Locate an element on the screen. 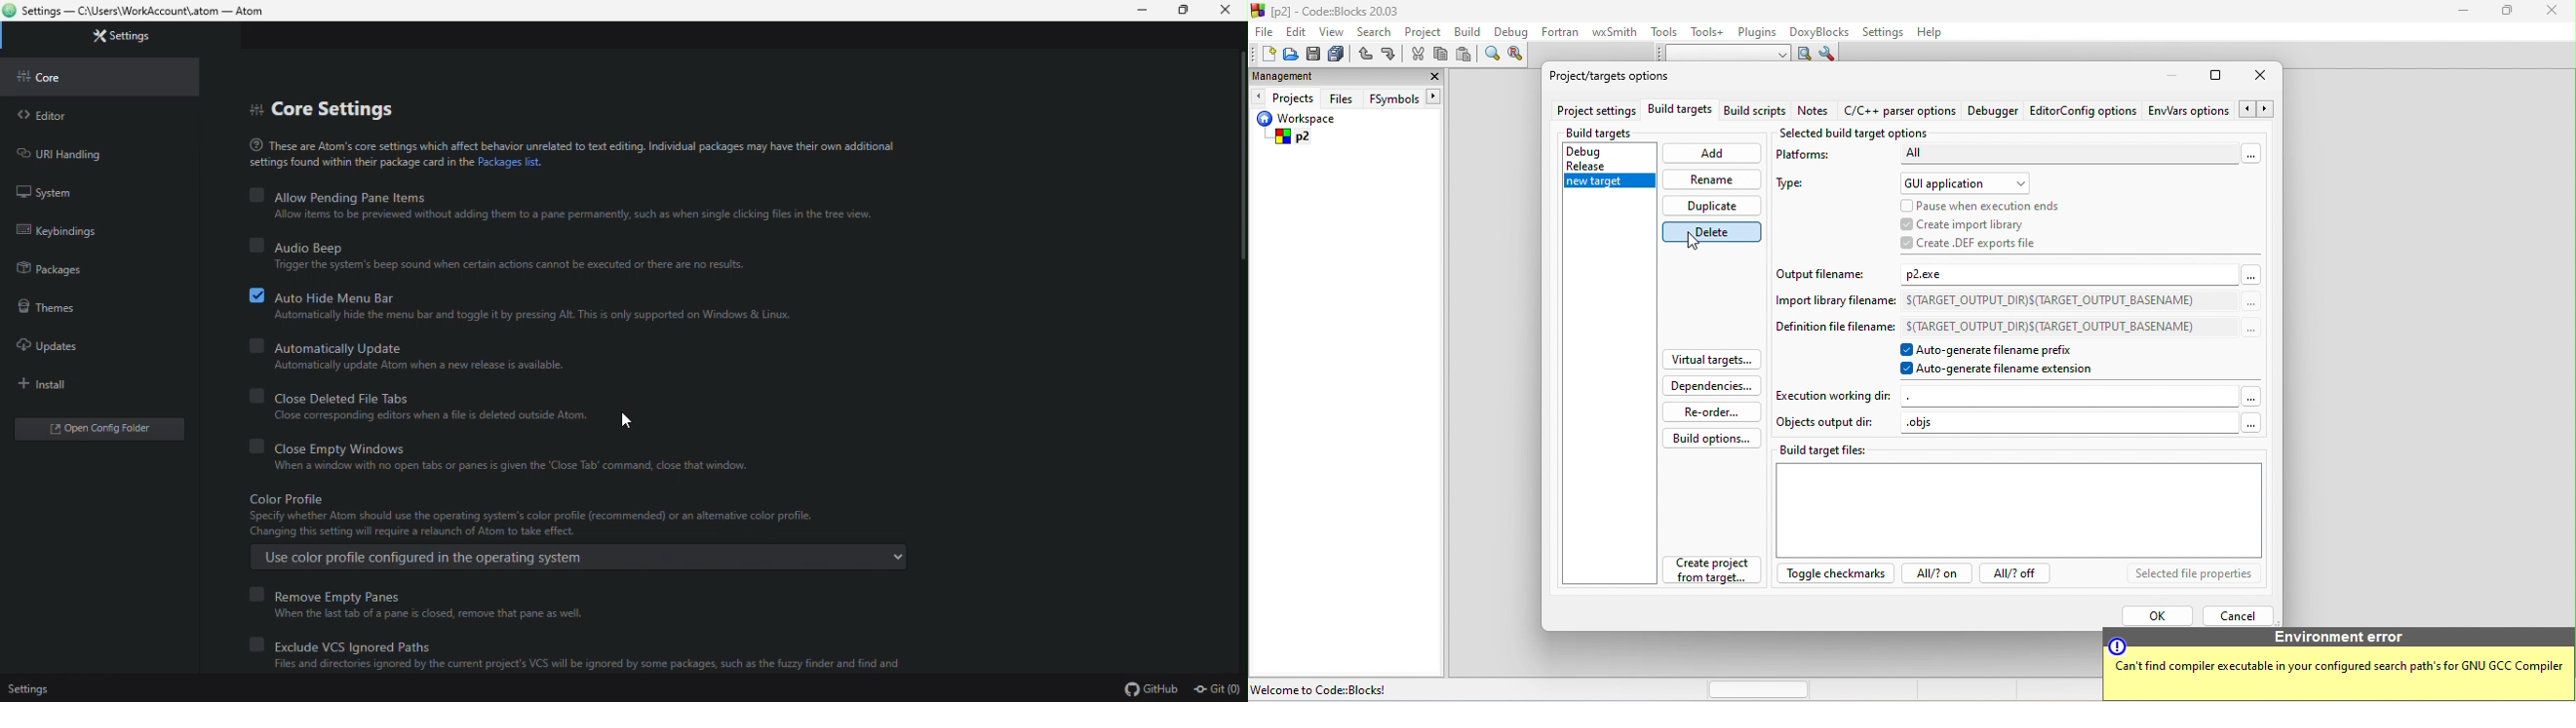  text to search is located at coordinates (1723, 54).